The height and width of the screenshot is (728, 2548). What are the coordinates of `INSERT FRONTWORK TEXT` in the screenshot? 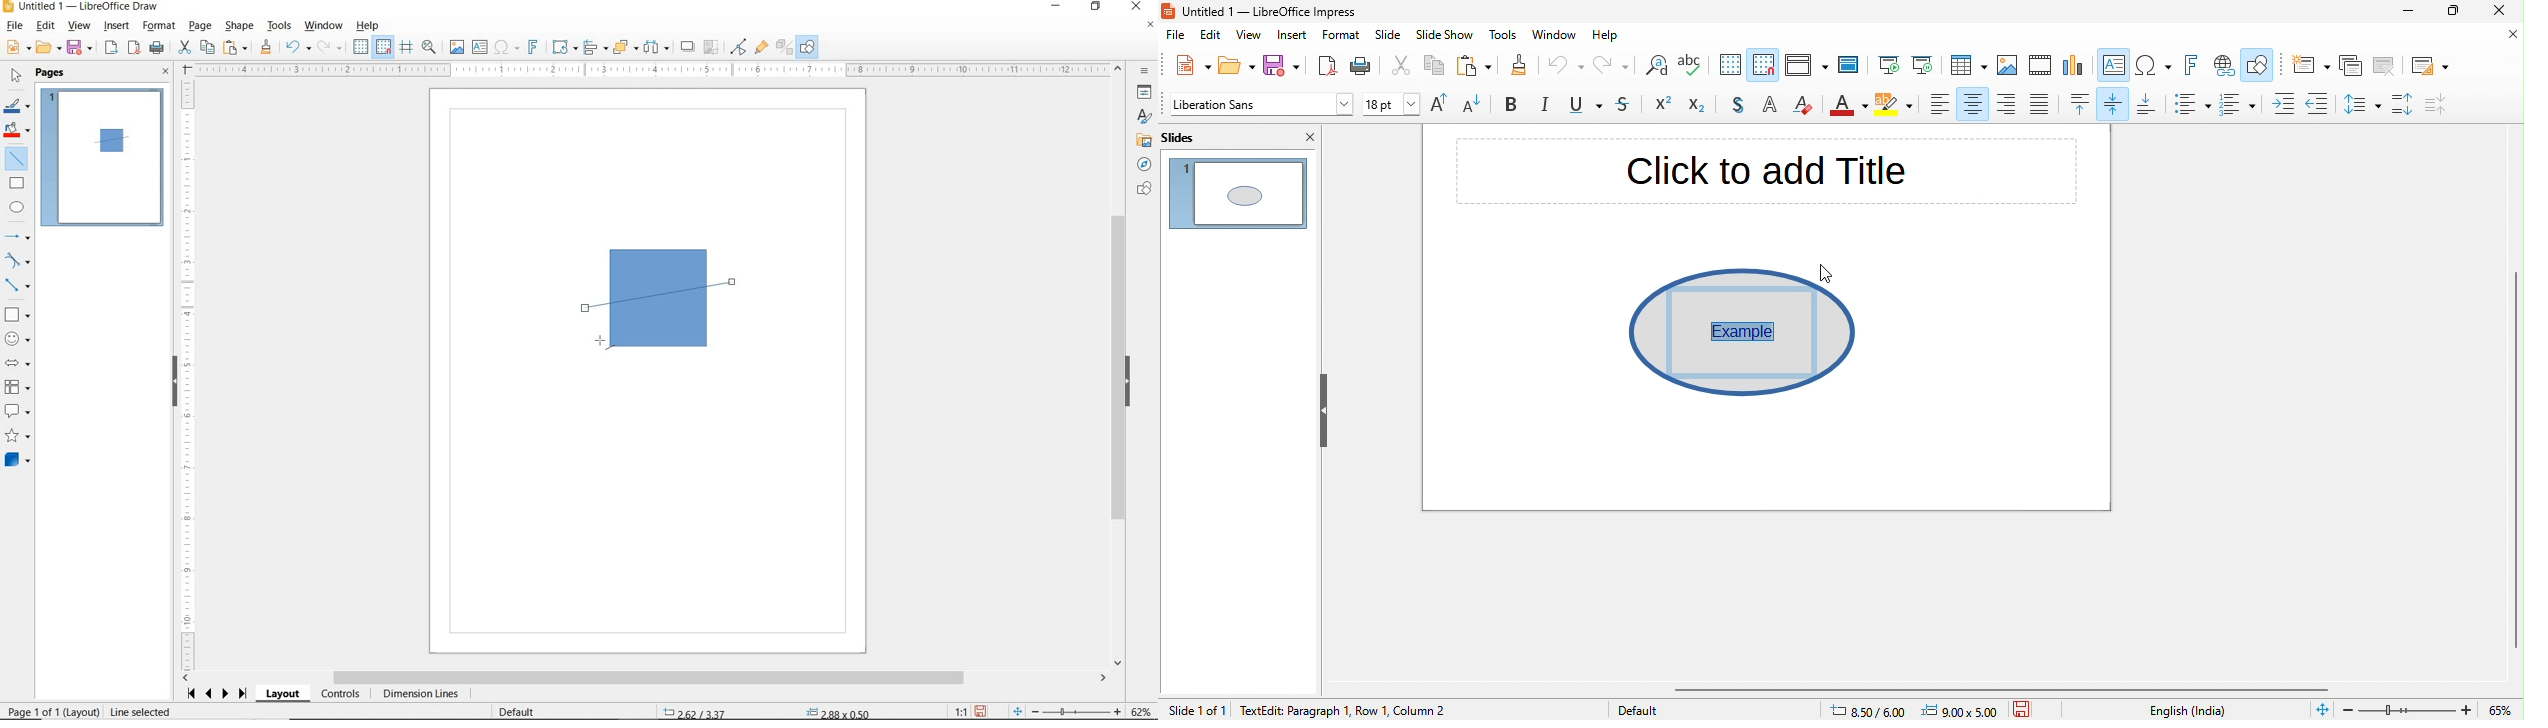 It's located at (532, 47).